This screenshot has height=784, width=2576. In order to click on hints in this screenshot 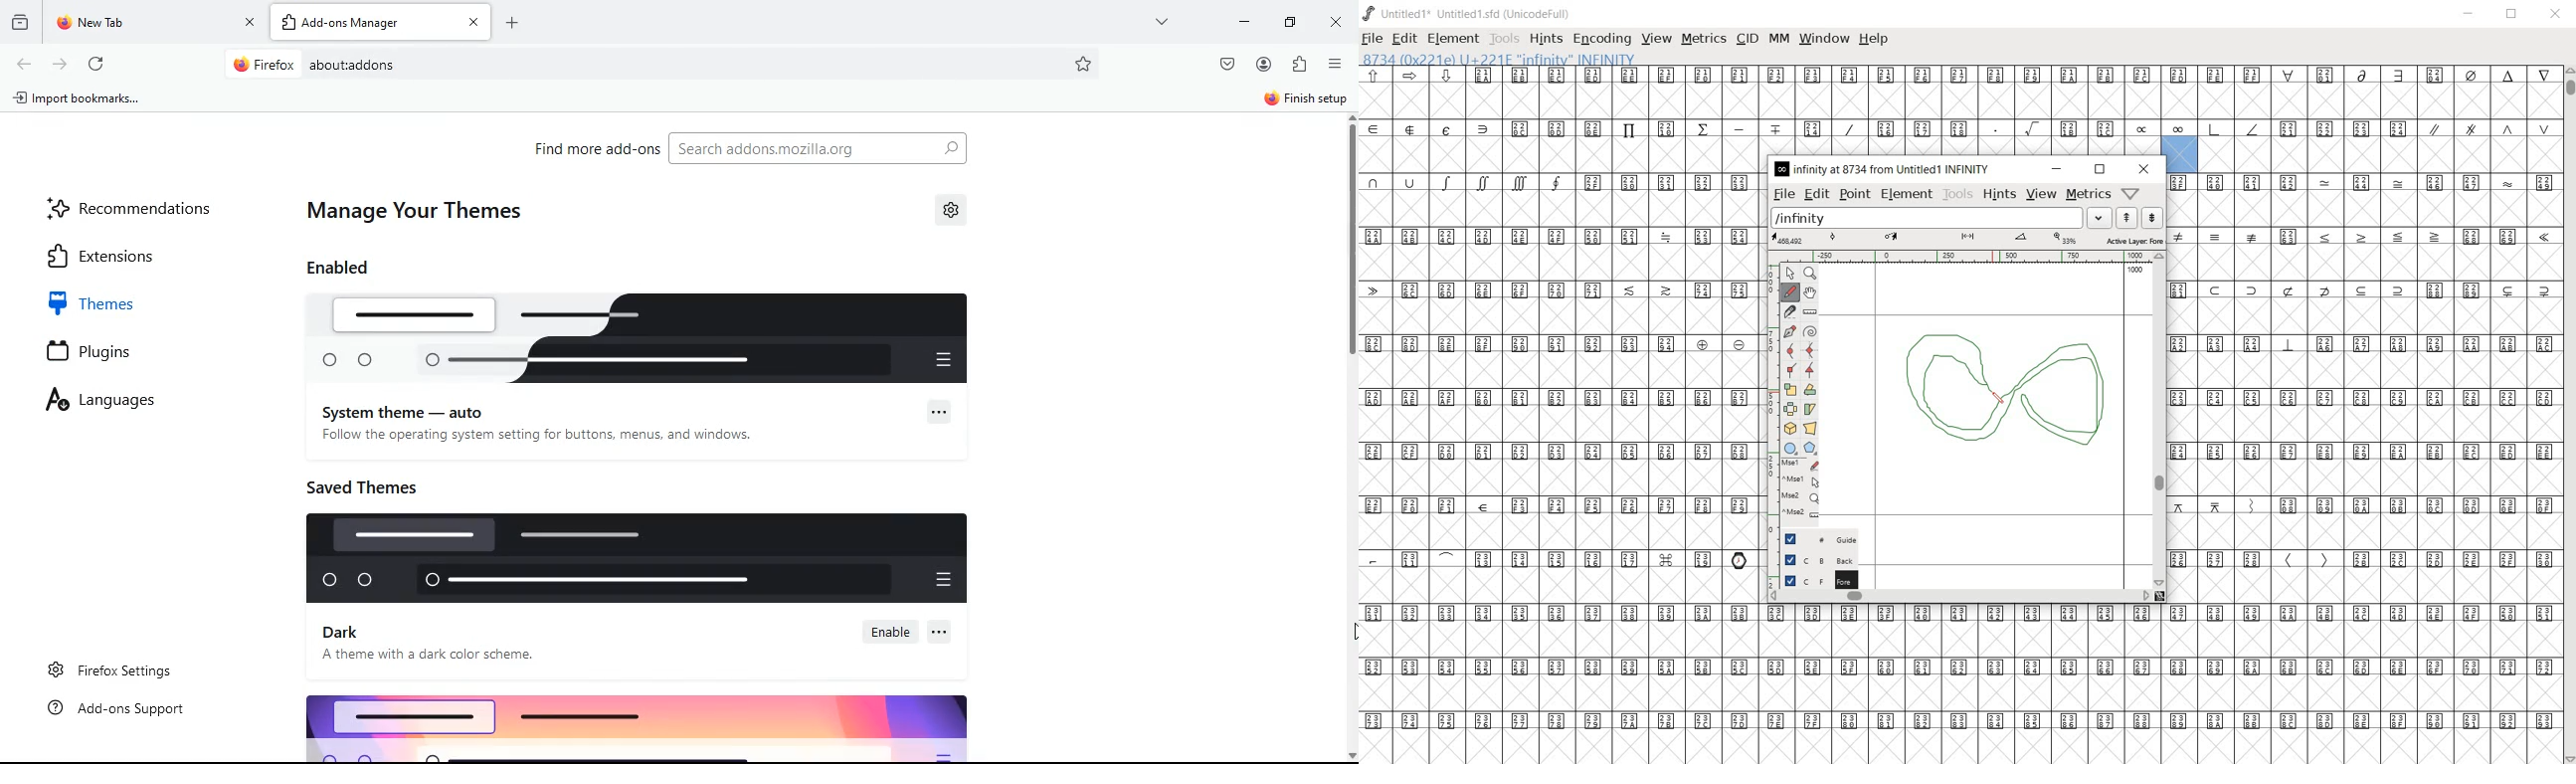, I will do `click(1546, 37)`.